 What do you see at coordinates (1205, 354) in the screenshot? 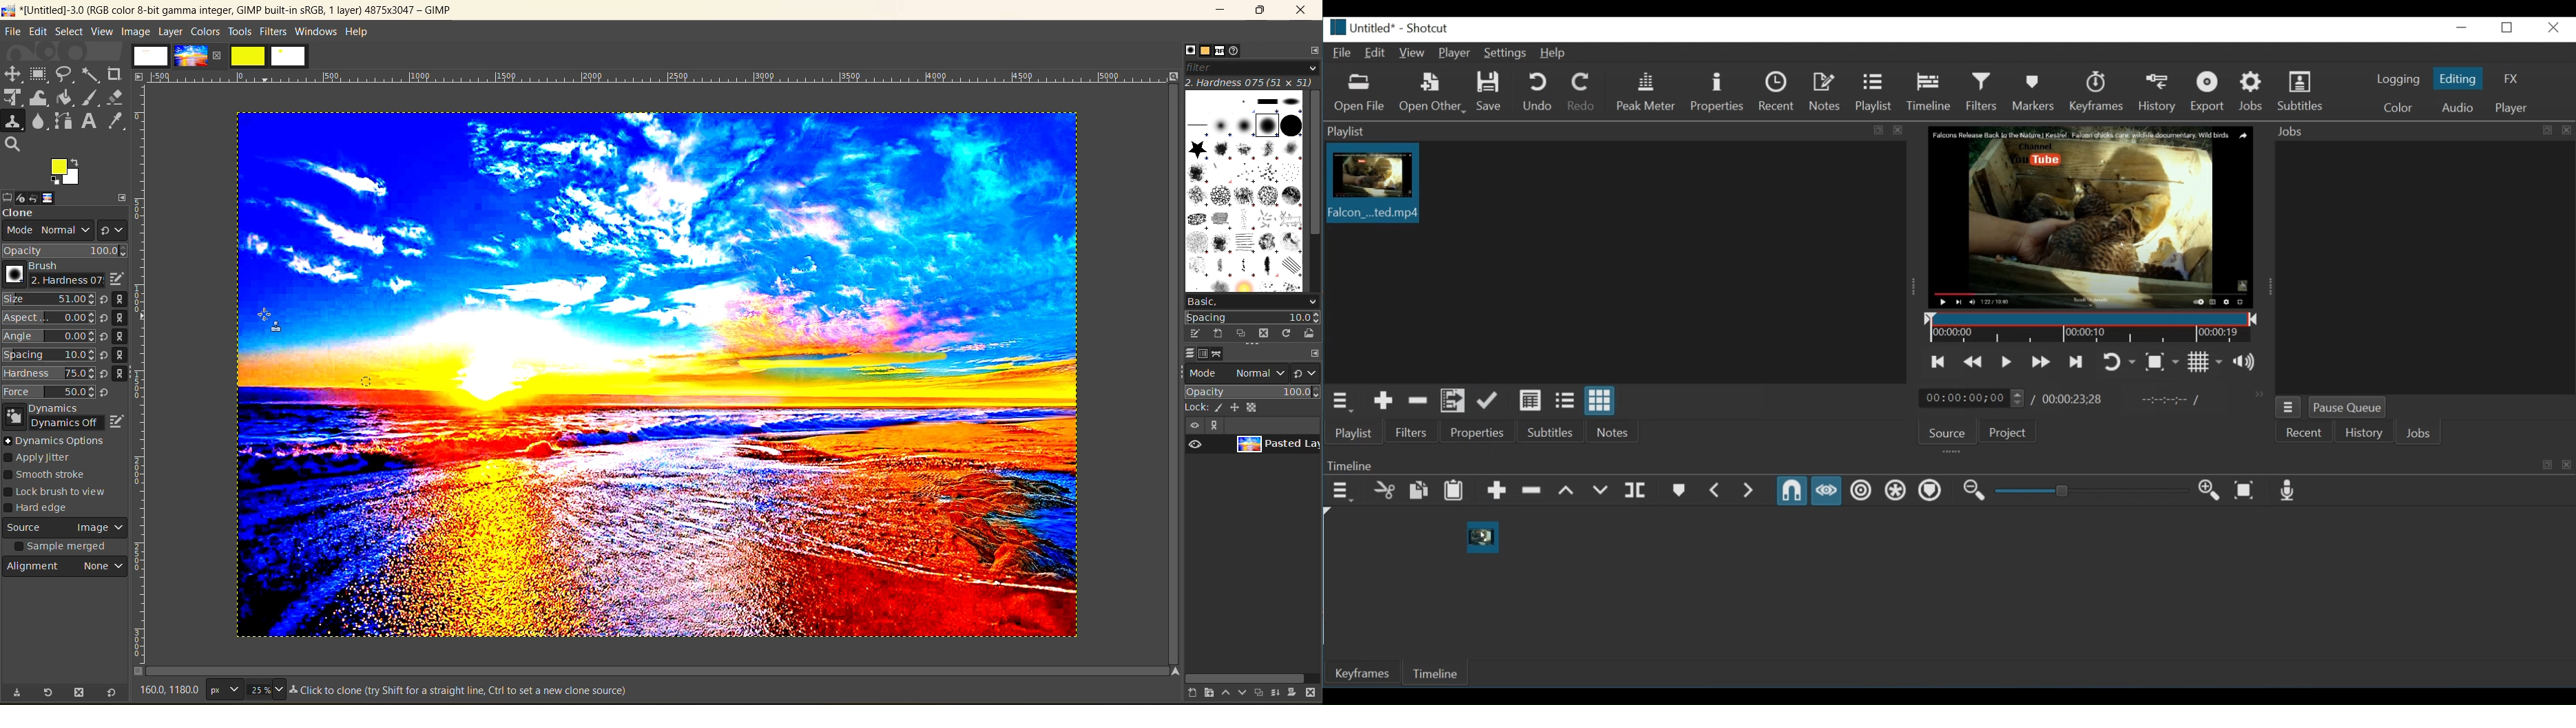
I see `channels` at bounding box center [1205, 354].